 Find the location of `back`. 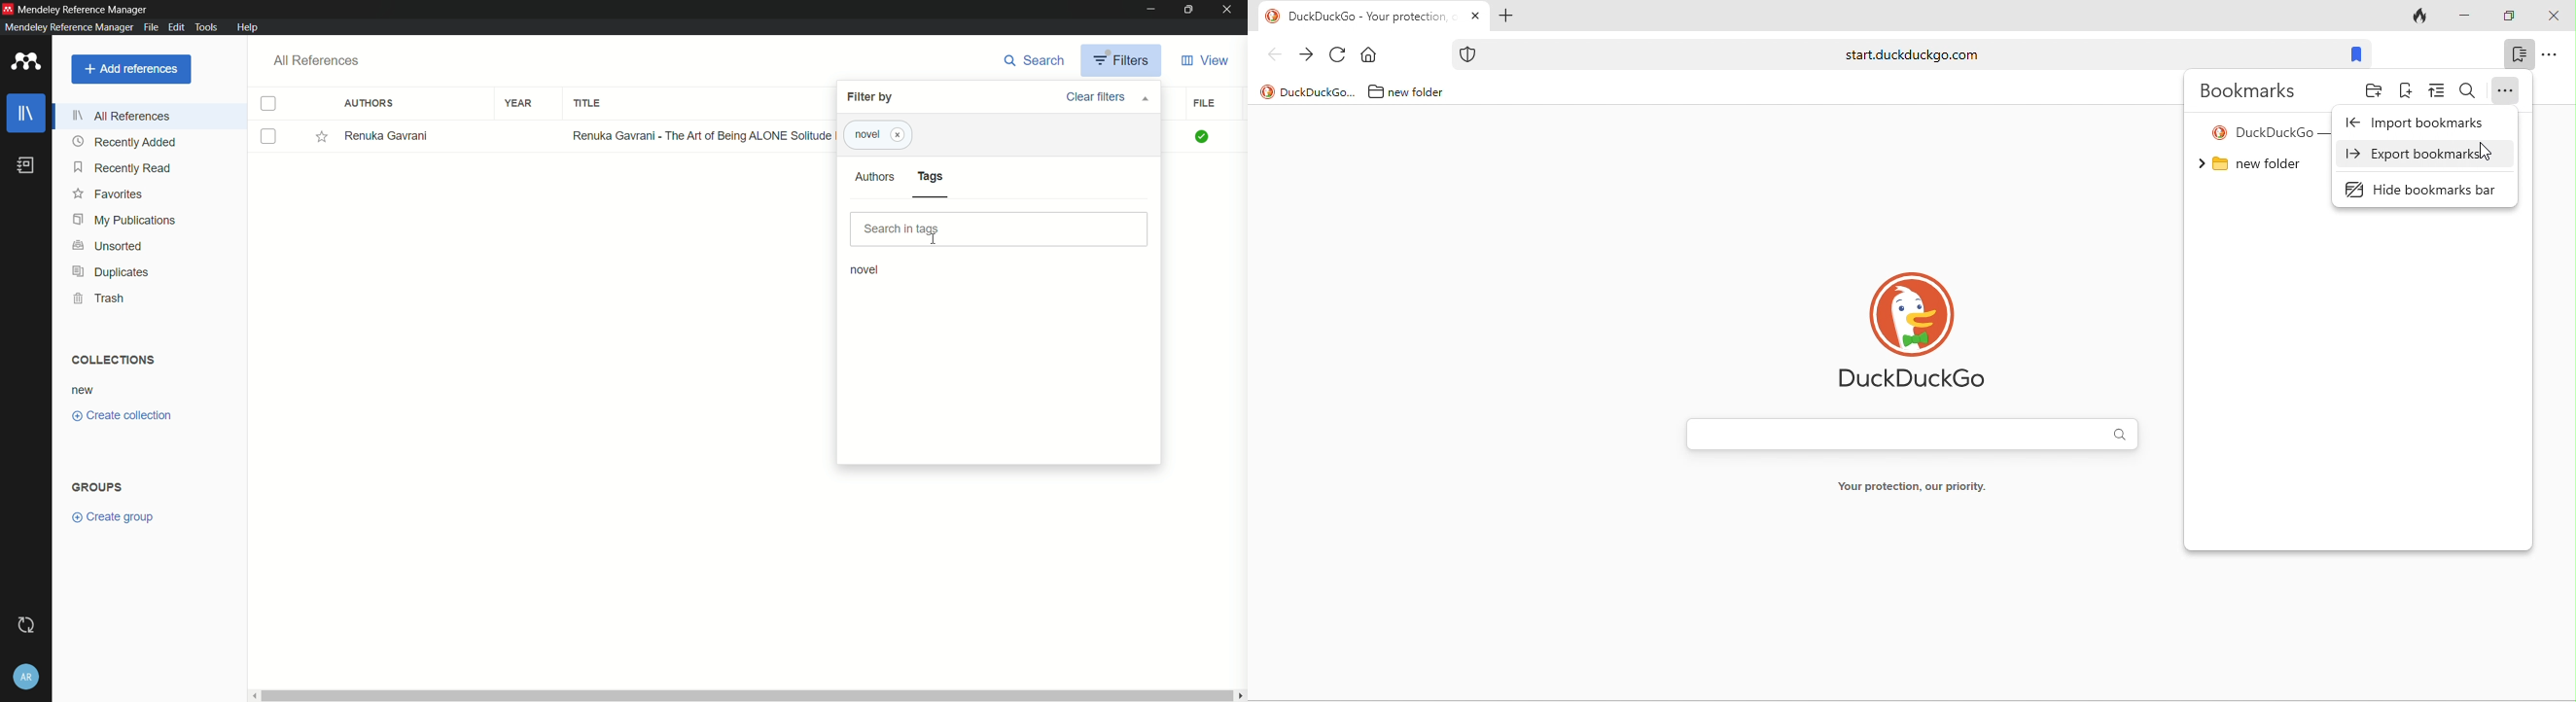

back is located at coordinates (1274, 54).